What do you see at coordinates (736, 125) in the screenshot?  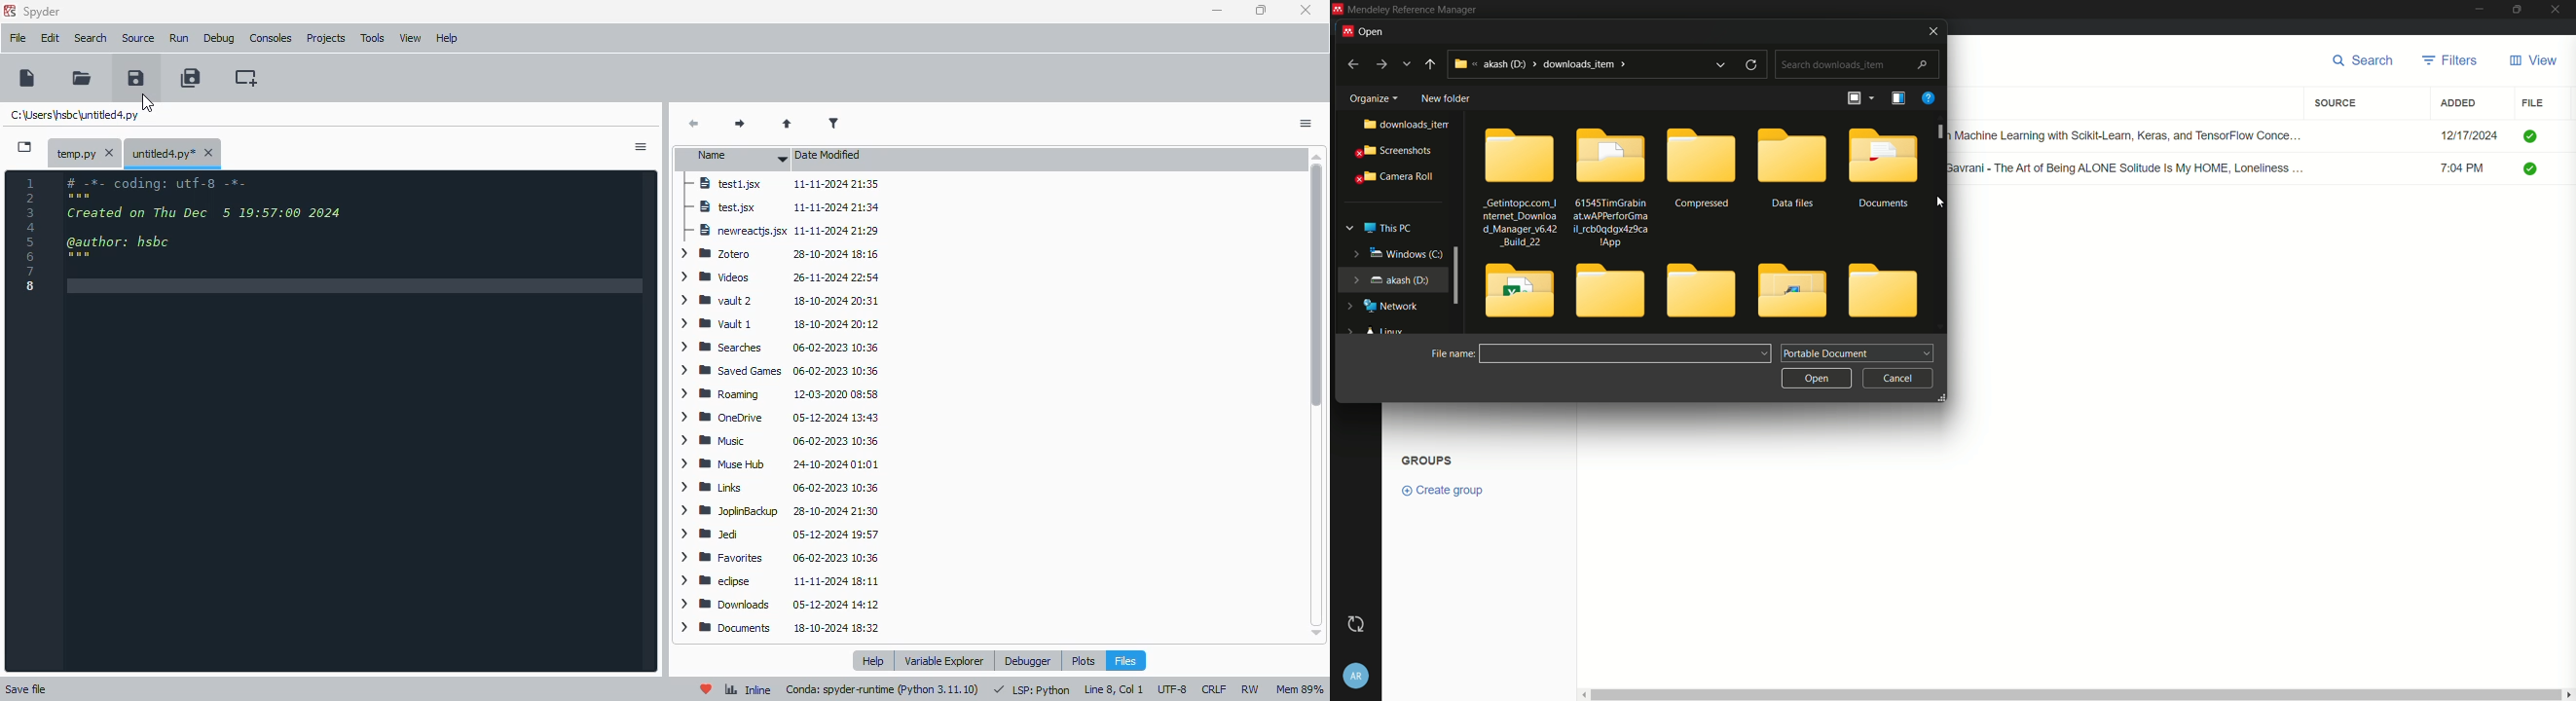 I see `next` at bounding box center [736, 125].